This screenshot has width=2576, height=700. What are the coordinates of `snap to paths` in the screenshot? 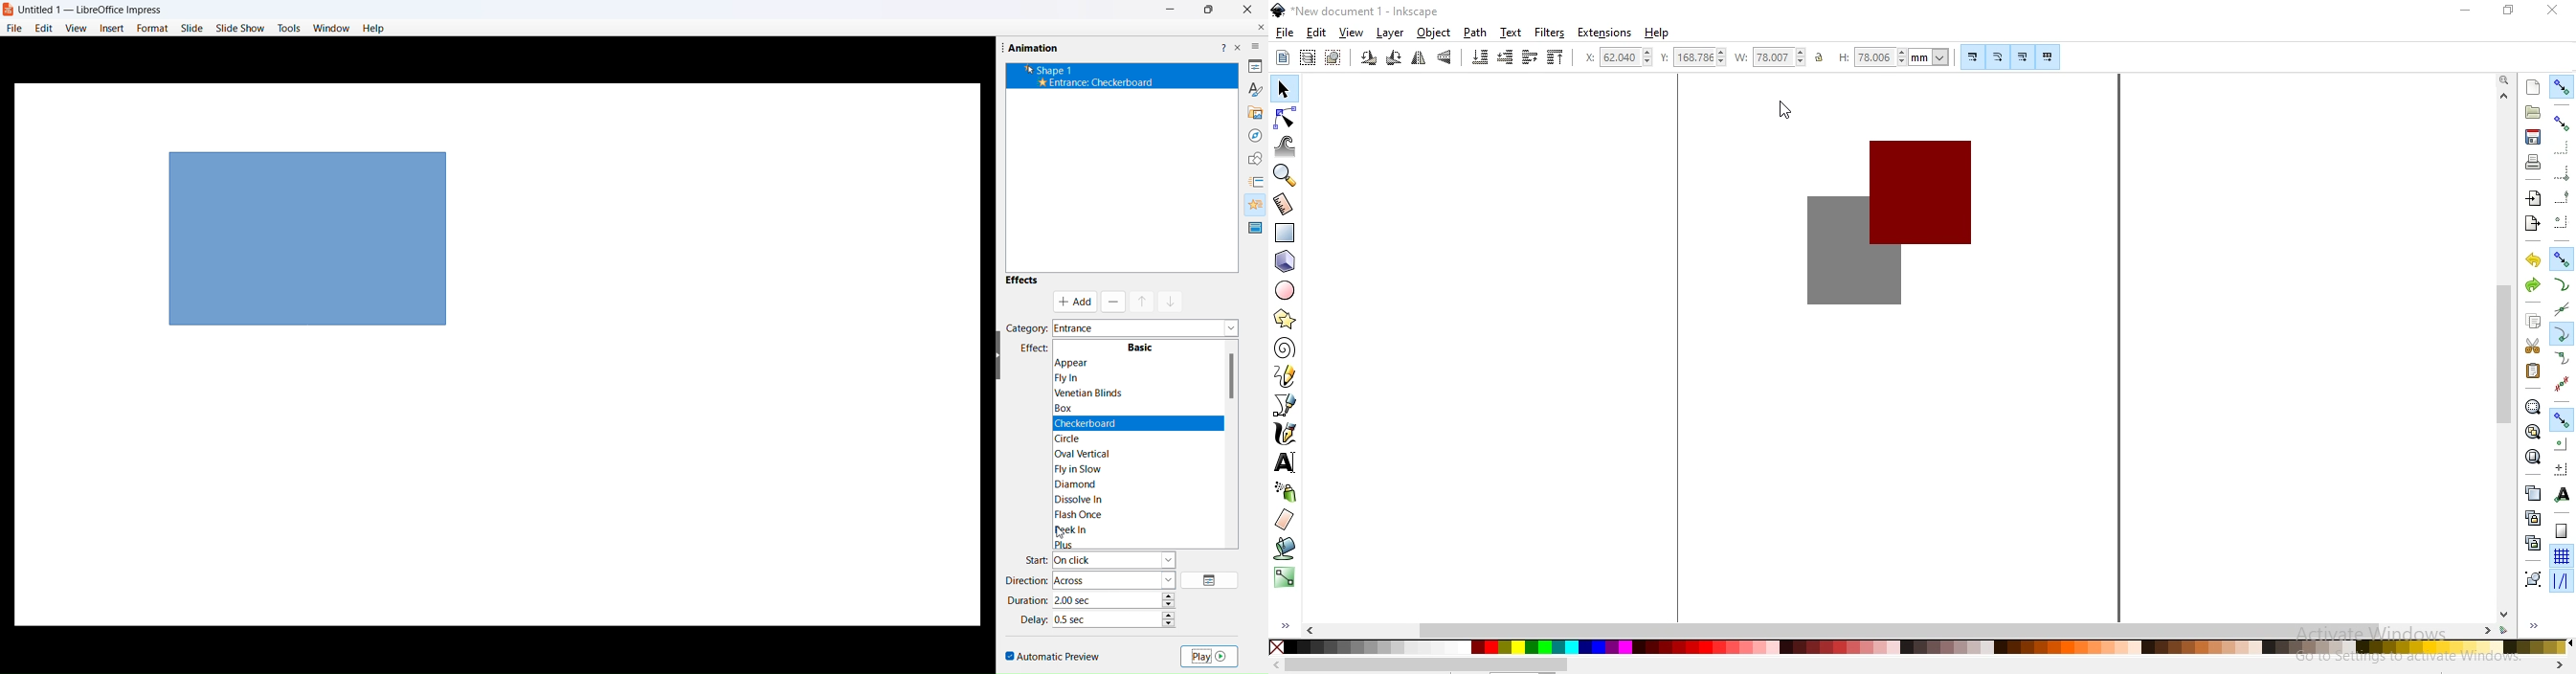 It's located at (2562, 285).